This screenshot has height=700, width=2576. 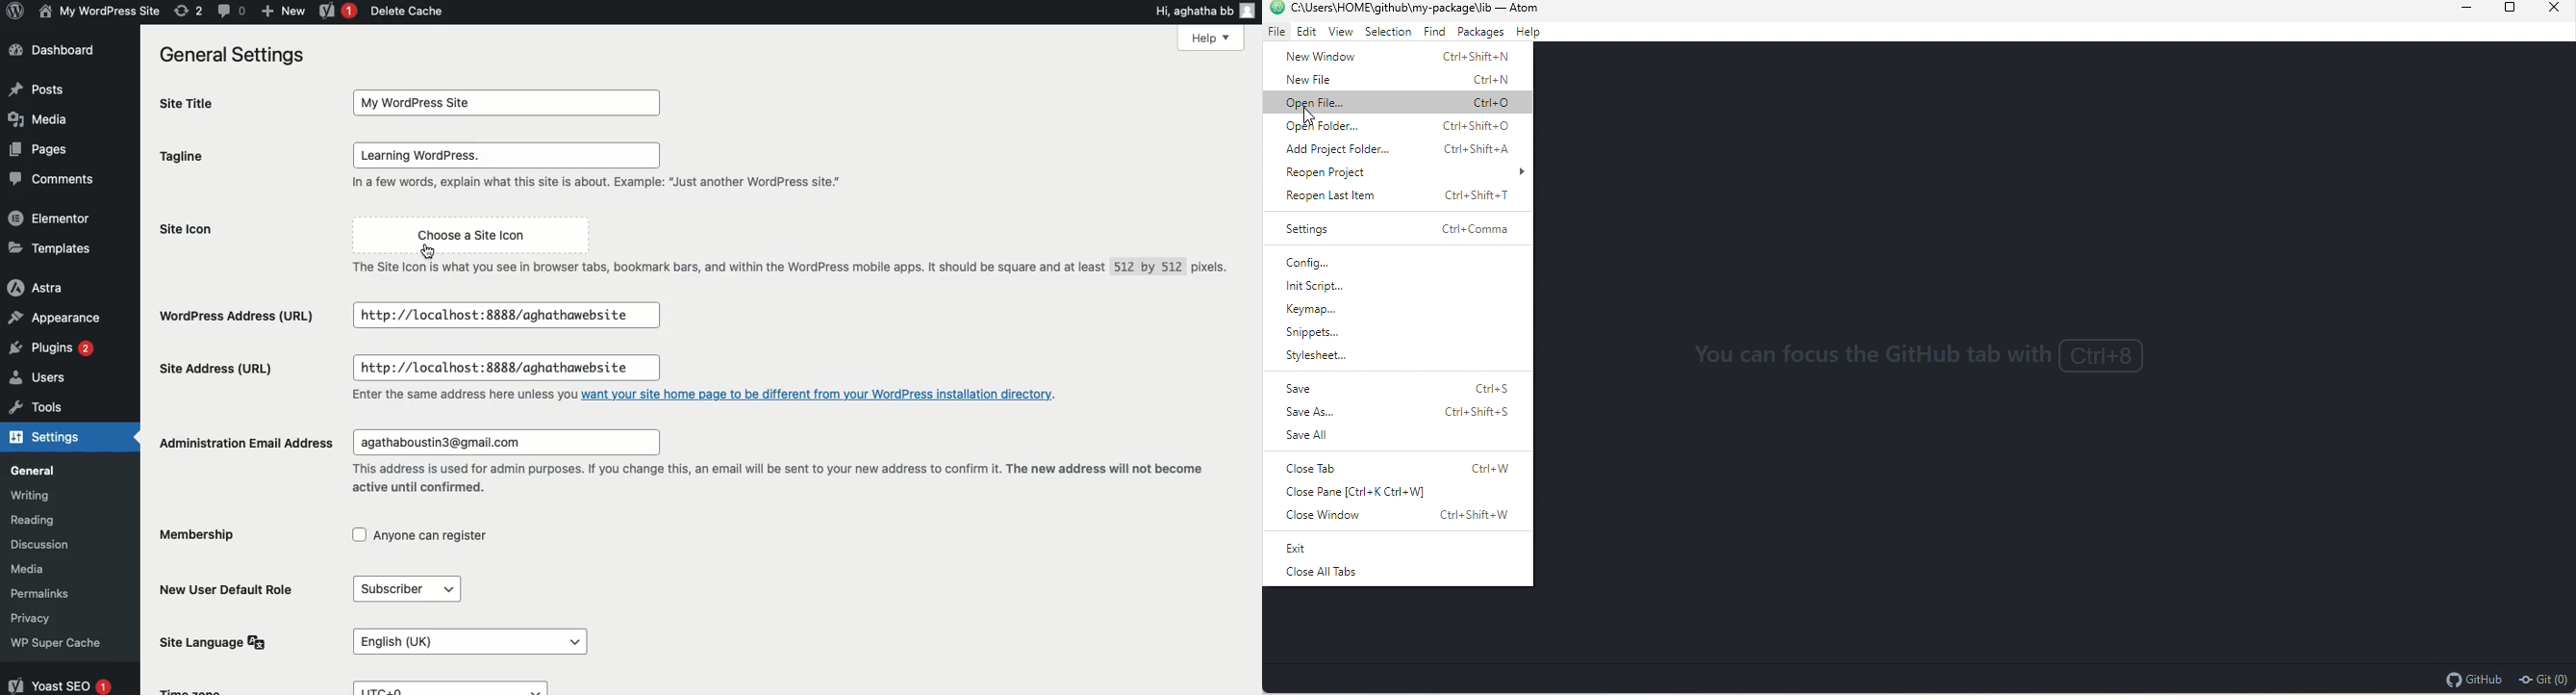 What do you see at coordinates (467, 230) in the screenshot?
I see `Choose a Site Icon` at bounding box center [467, 230].